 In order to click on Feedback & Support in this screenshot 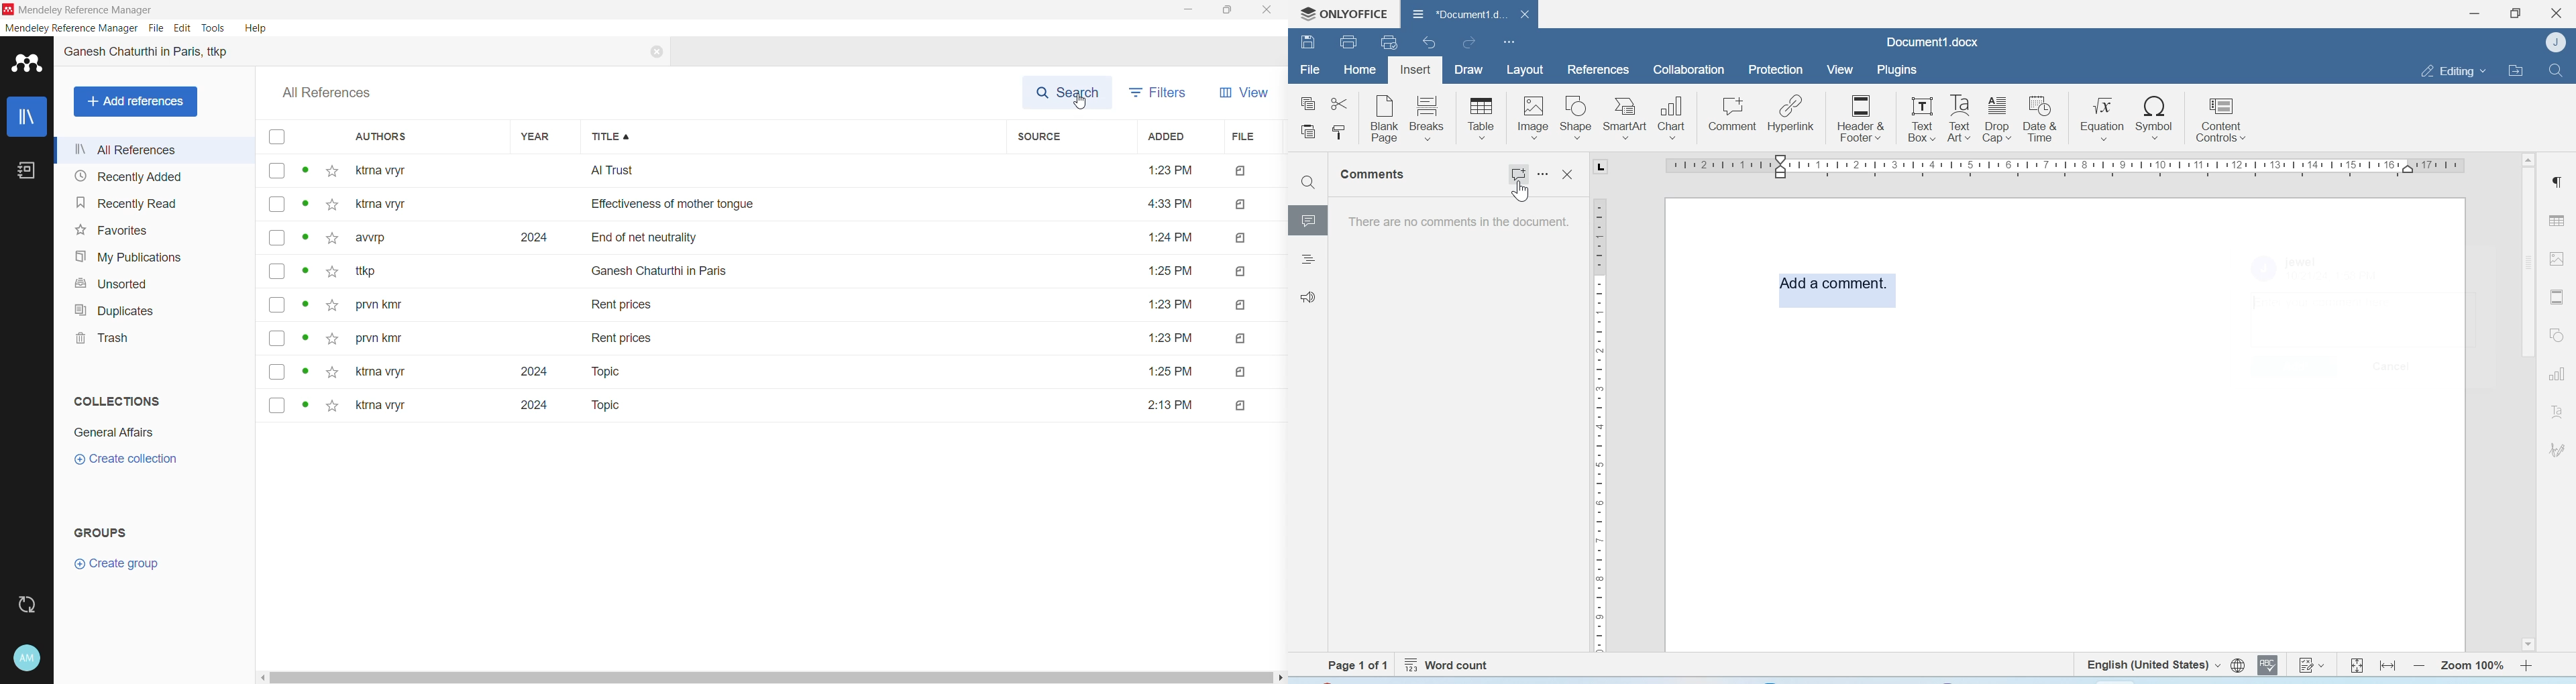, I will do `click(1309, 296)`.